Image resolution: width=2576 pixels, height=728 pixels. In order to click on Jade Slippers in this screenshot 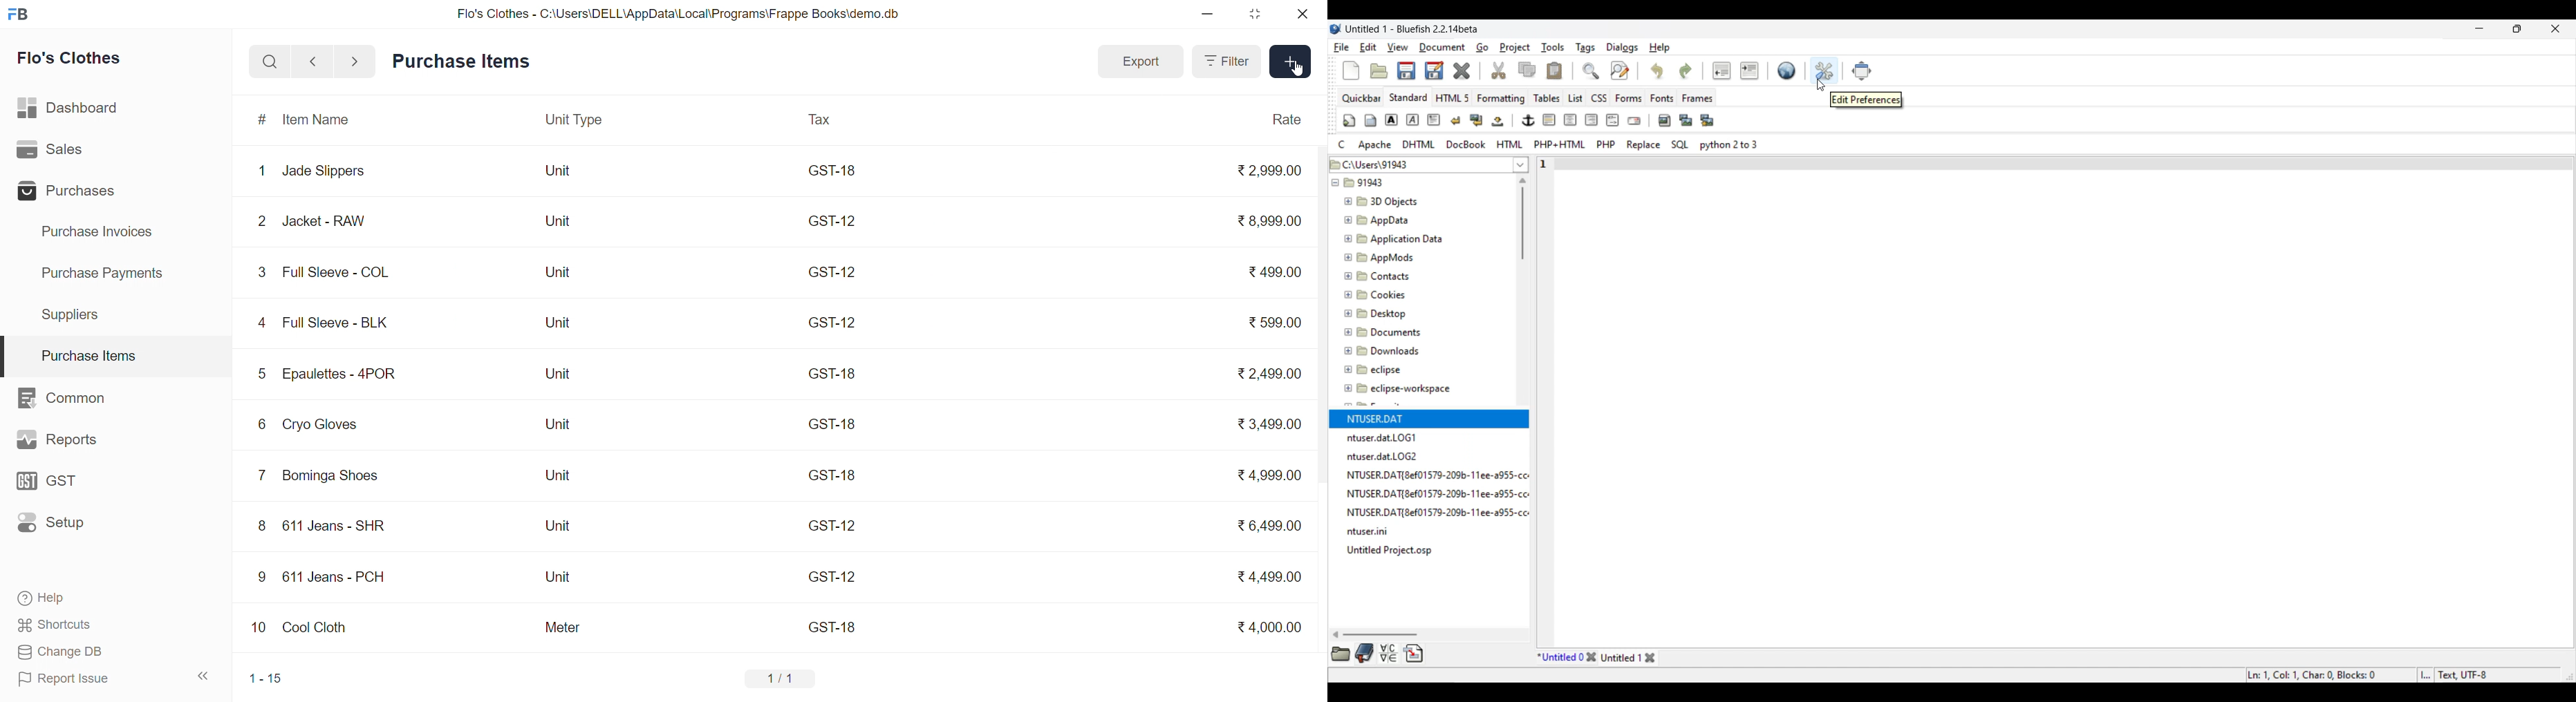, I will do `click(327, 169)`.